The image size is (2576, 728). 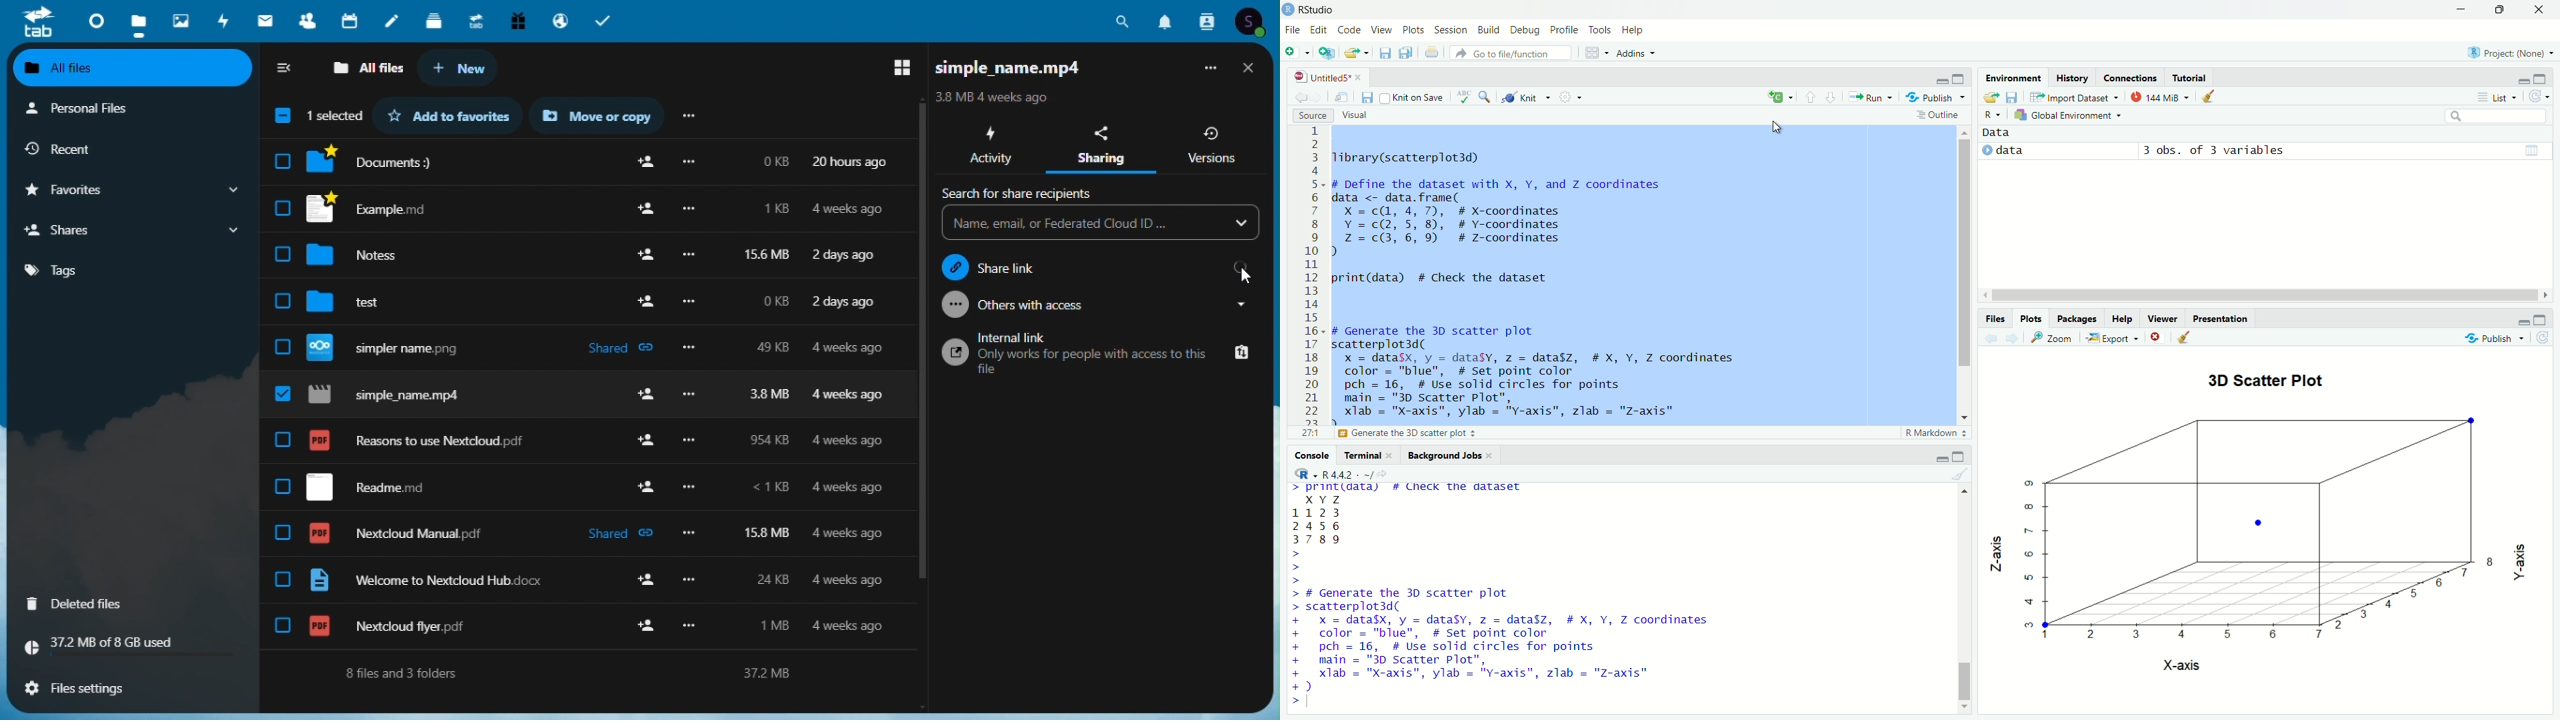 I want to click on presentation, so click(x=2222, y=319).